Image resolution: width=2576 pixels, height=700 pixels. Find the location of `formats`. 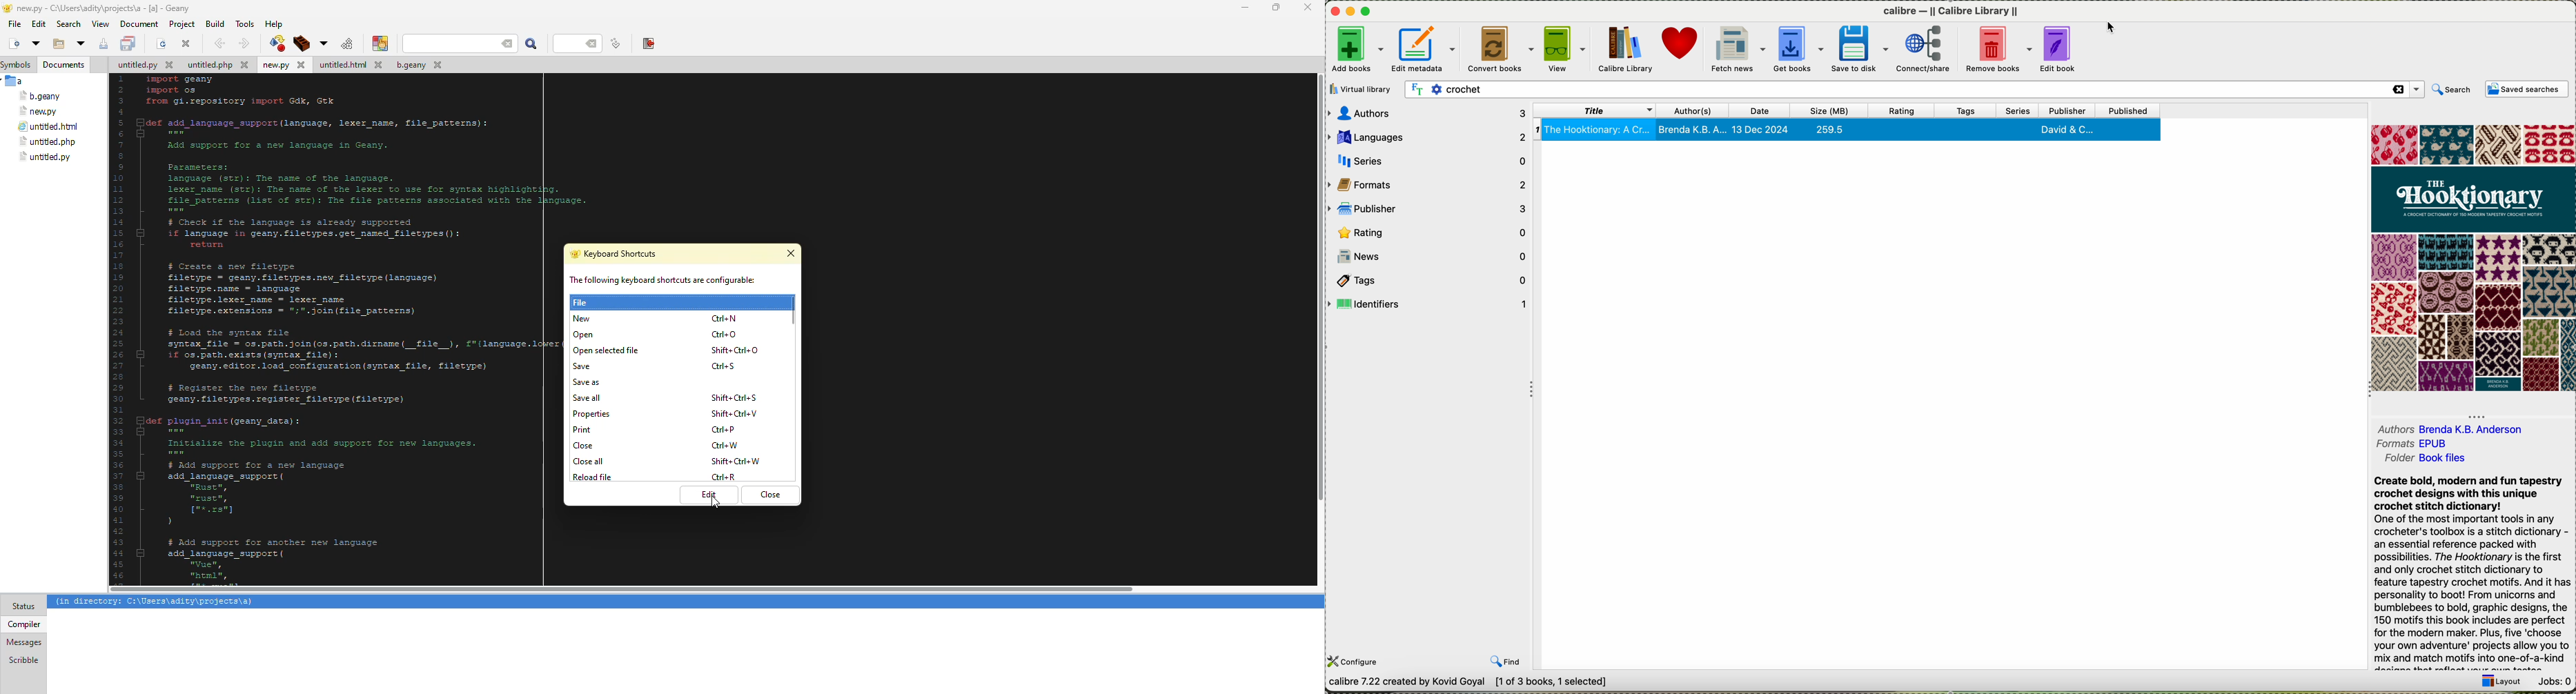

formats is located at coordinates (1429, 185).